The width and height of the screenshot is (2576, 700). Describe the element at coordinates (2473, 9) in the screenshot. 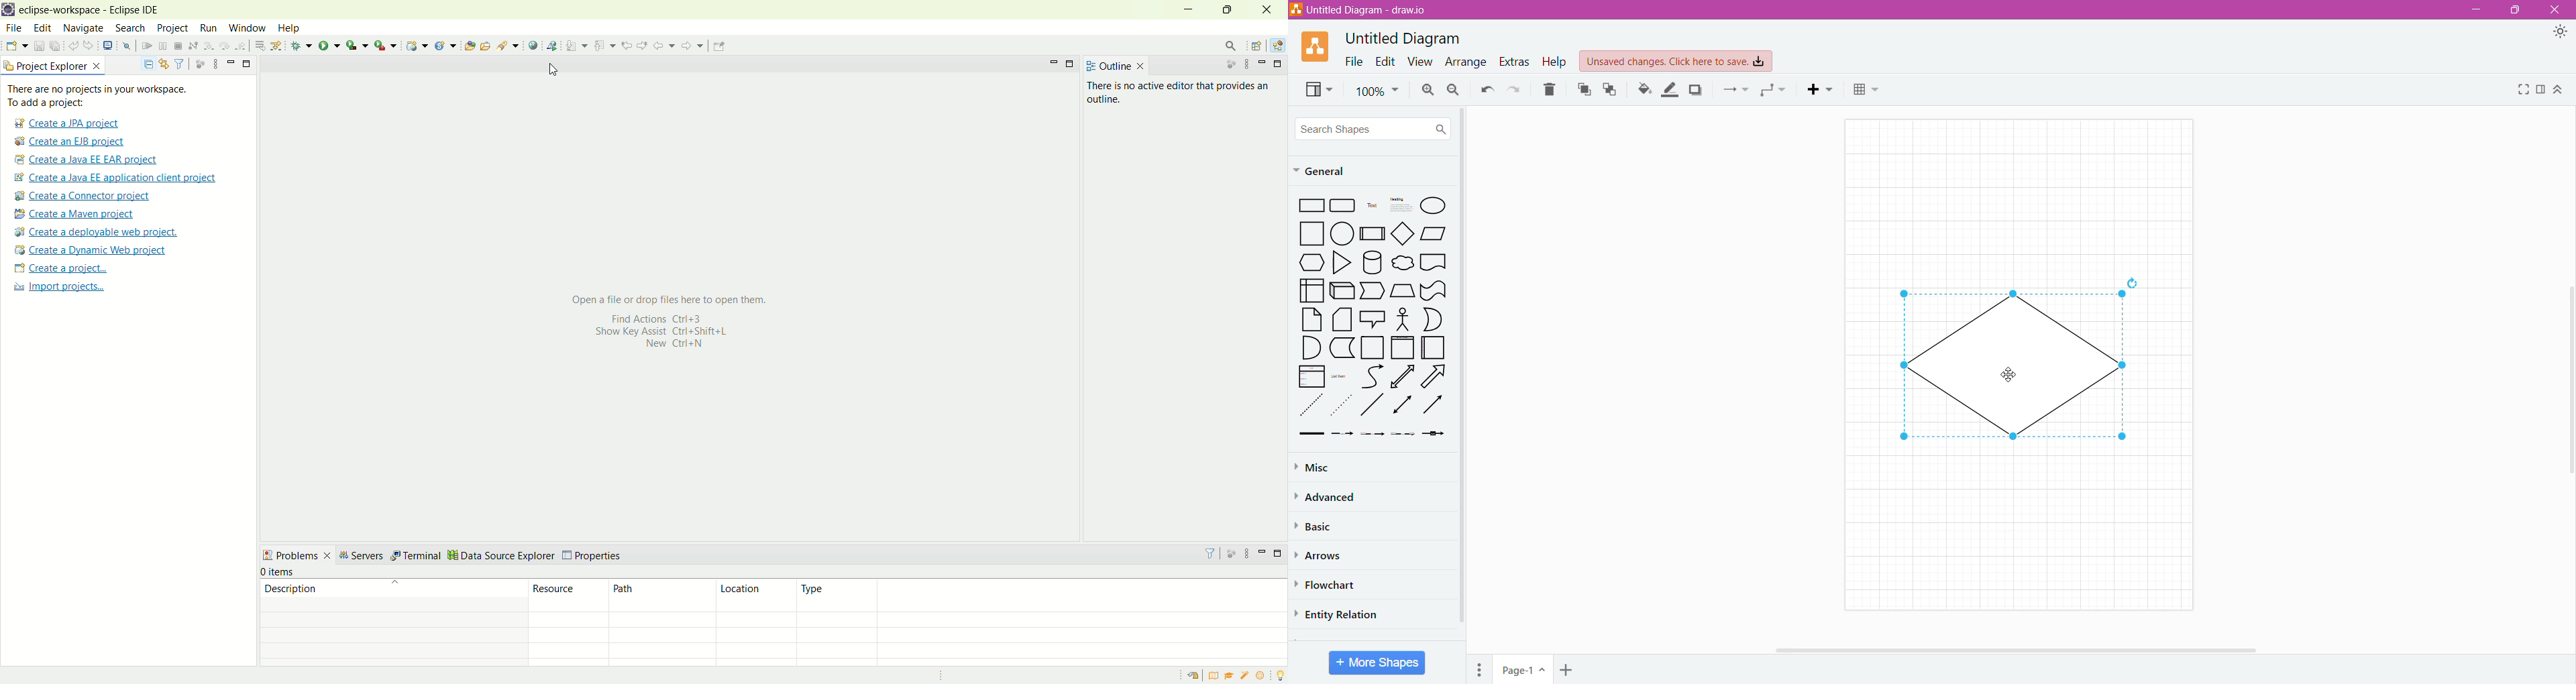

I see `Minimize` at that location.